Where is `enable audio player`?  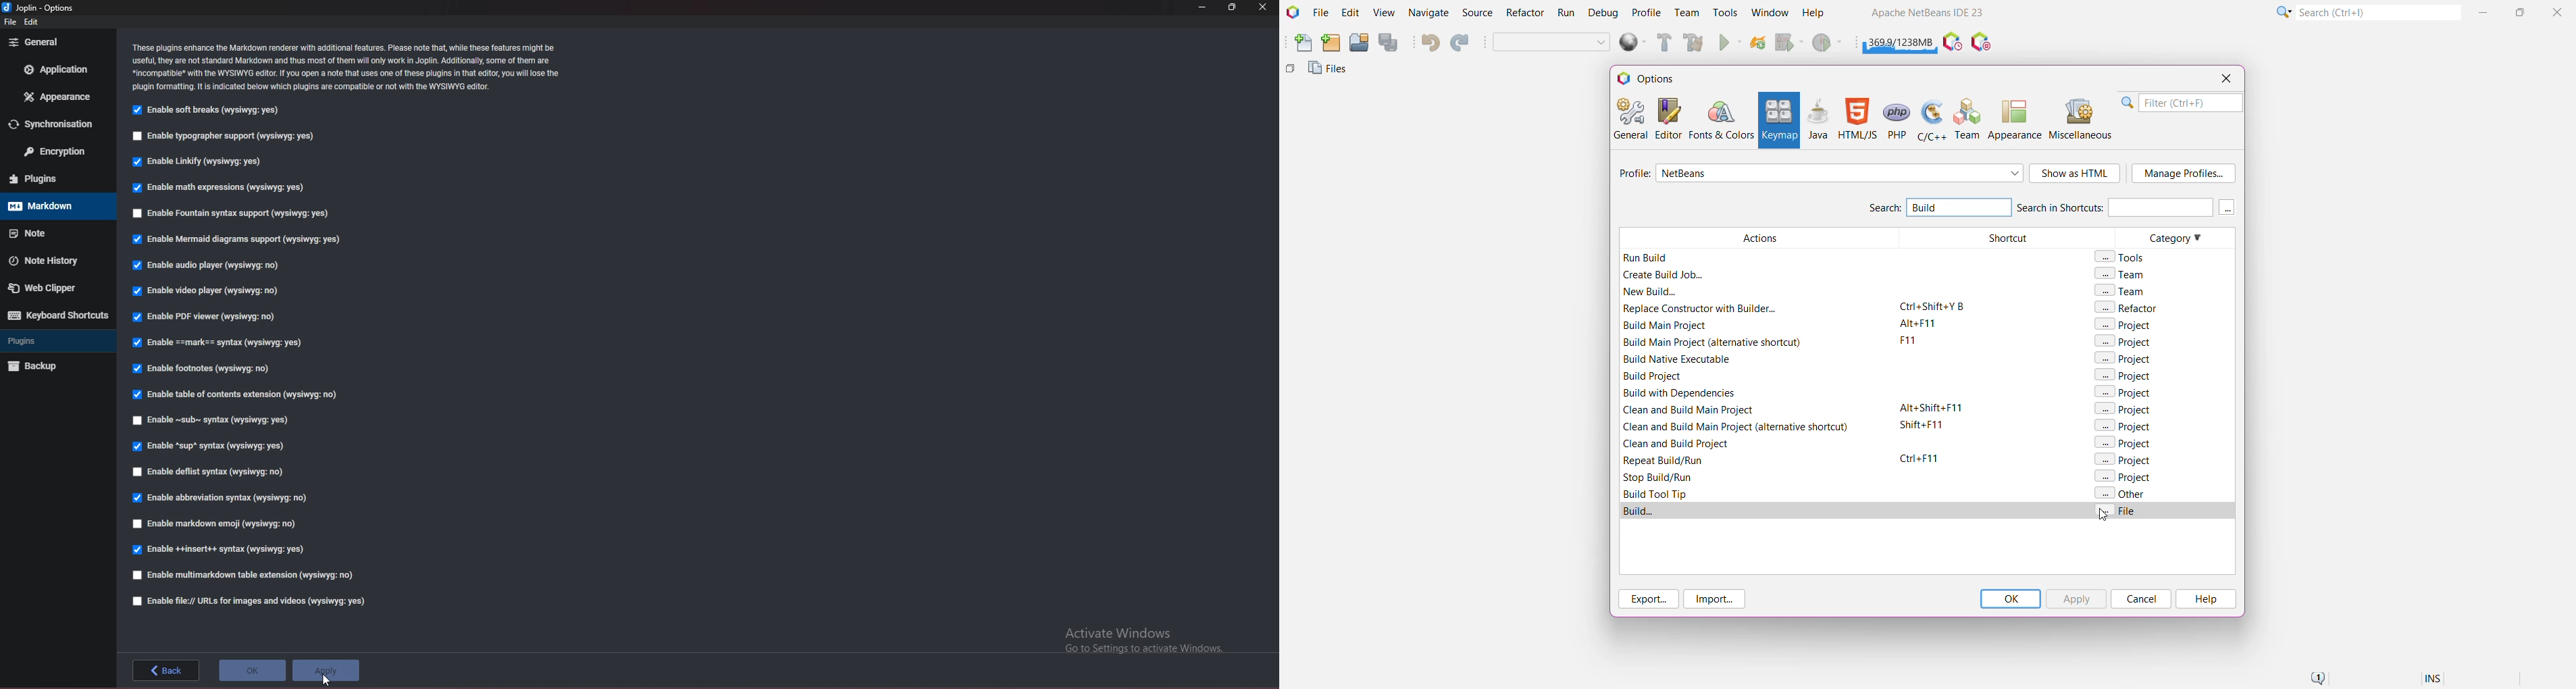 enable audio player is located at coordinates (206, 267).